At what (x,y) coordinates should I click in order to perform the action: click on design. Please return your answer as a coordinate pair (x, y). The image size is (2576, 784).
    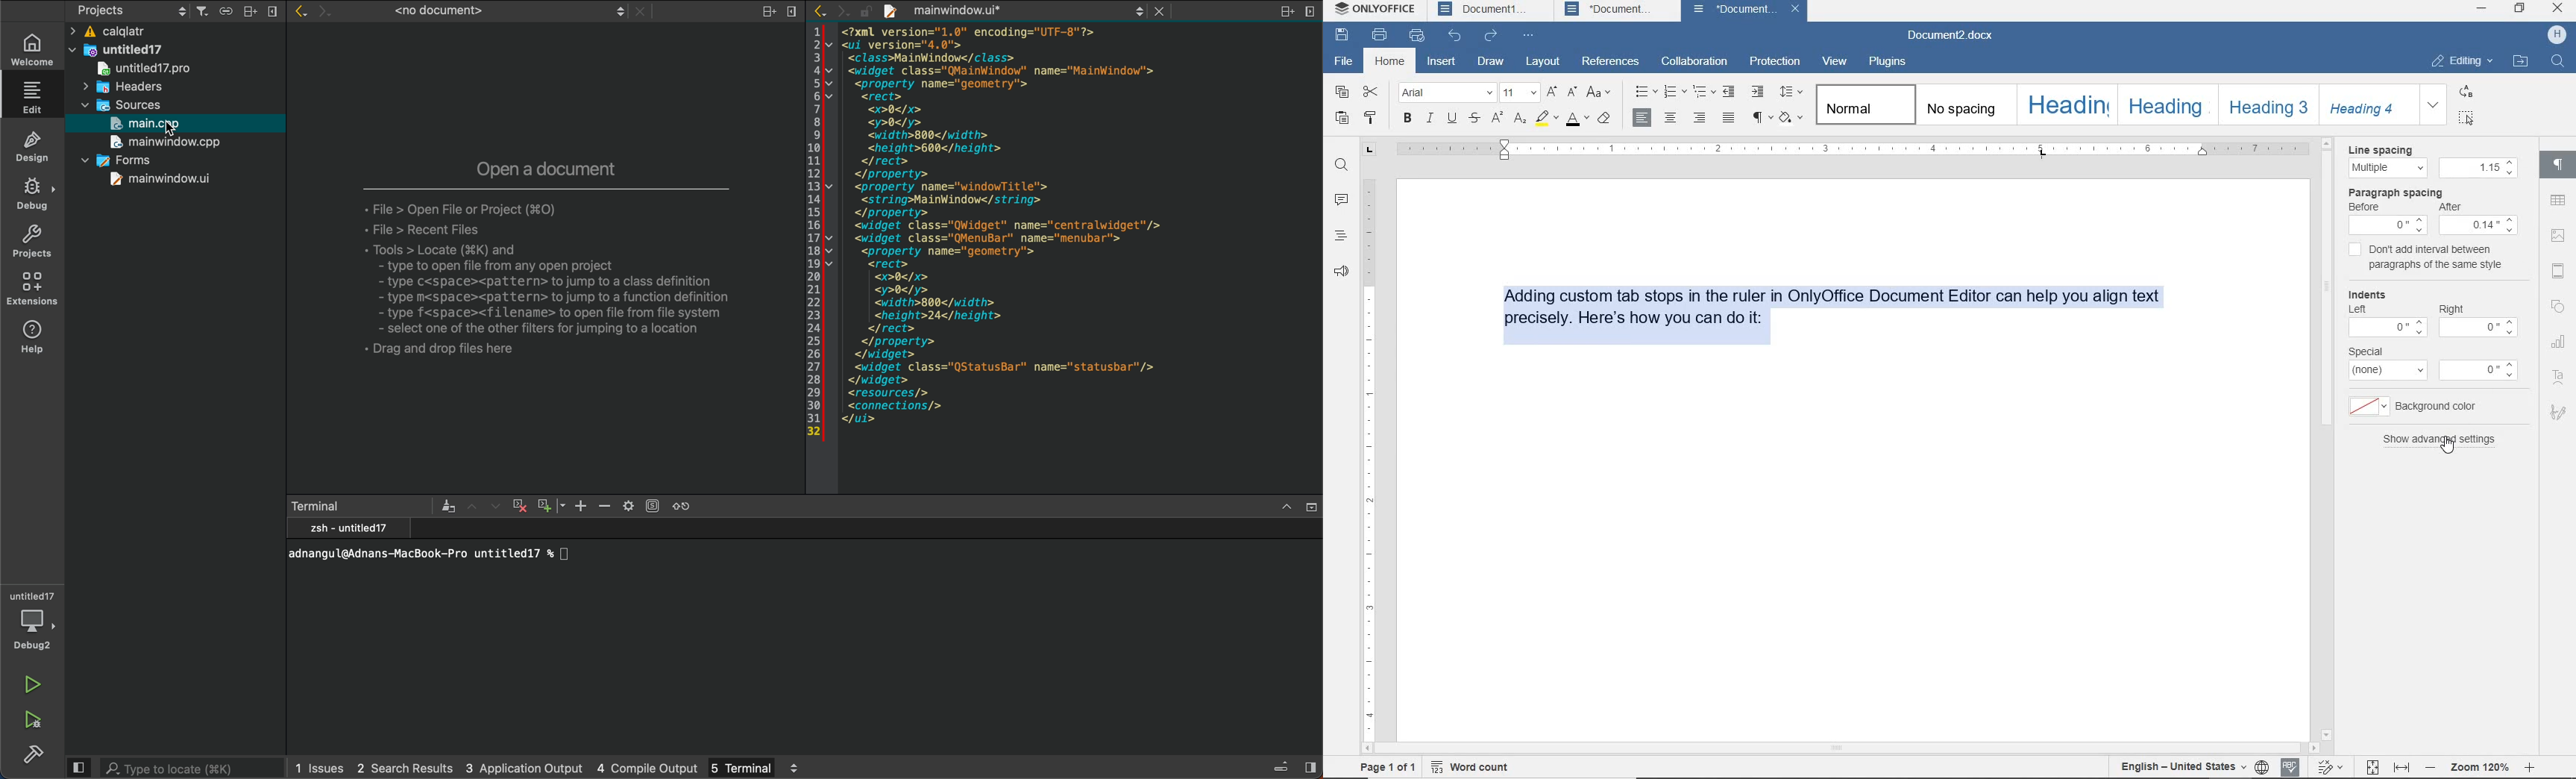
    Looking at the image, I should click on (34, 145).